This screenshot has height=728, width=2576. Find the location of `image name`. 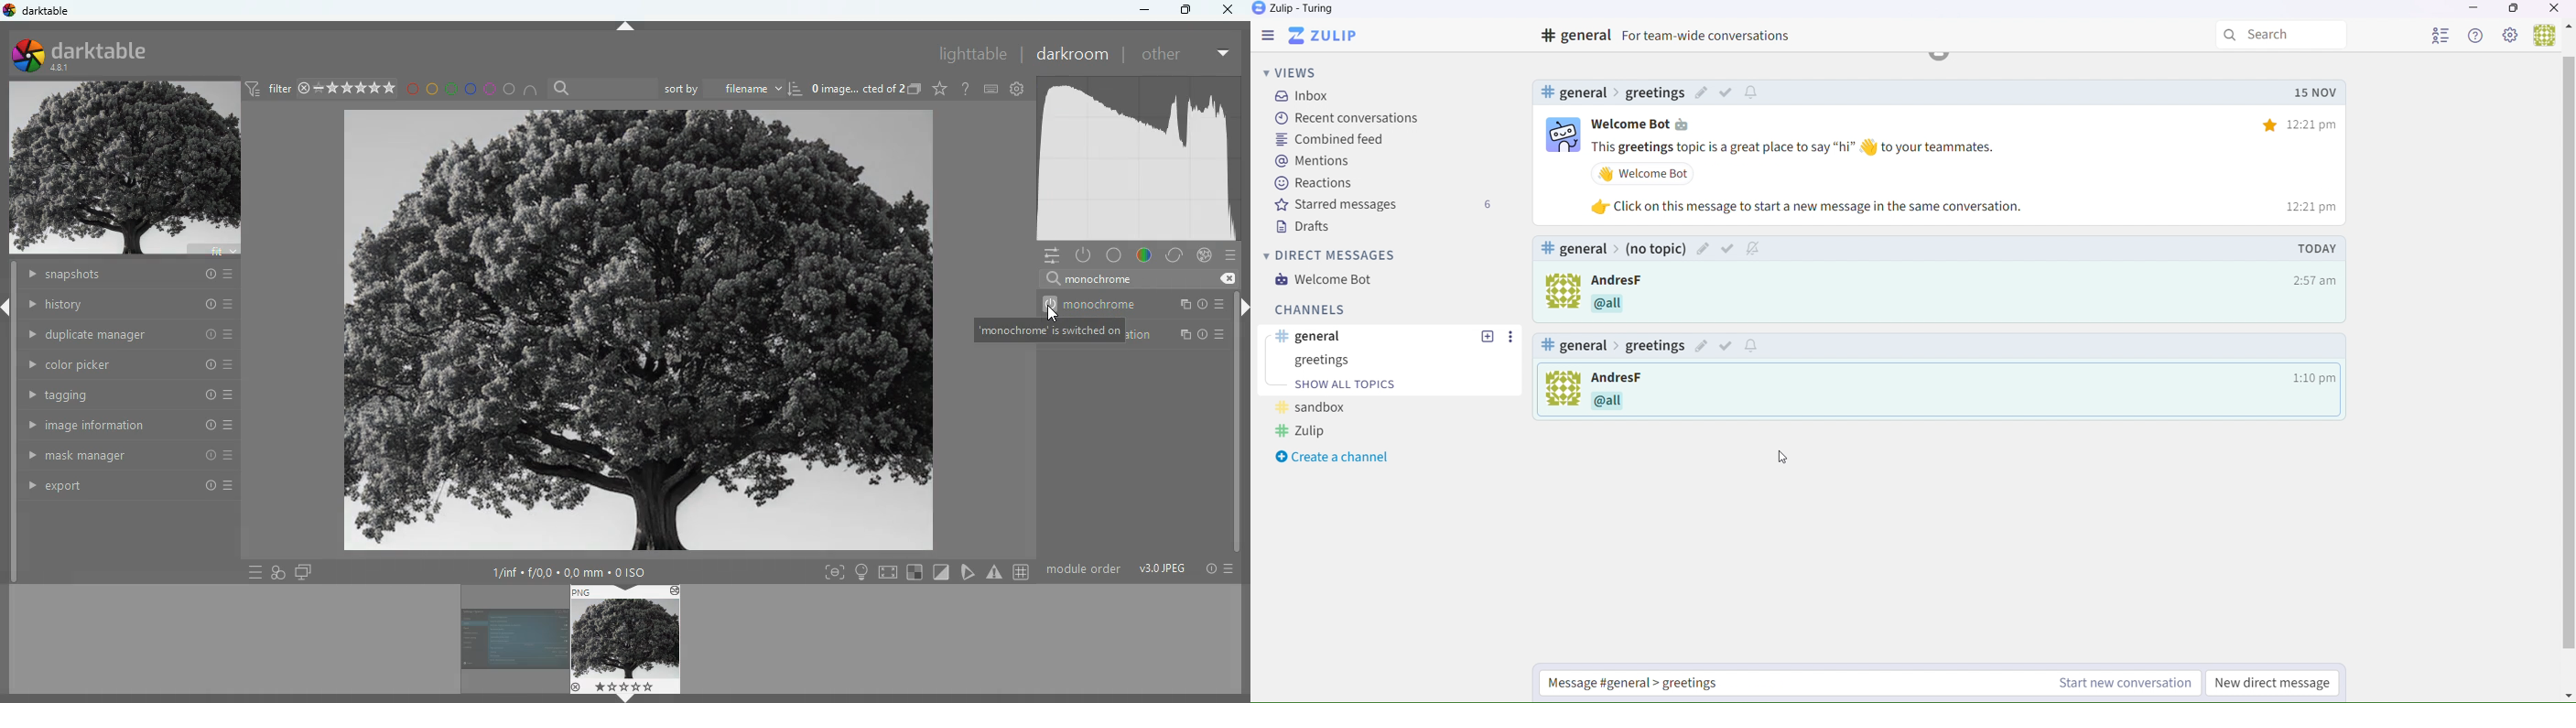

image name is located at coordinates (858, 89).